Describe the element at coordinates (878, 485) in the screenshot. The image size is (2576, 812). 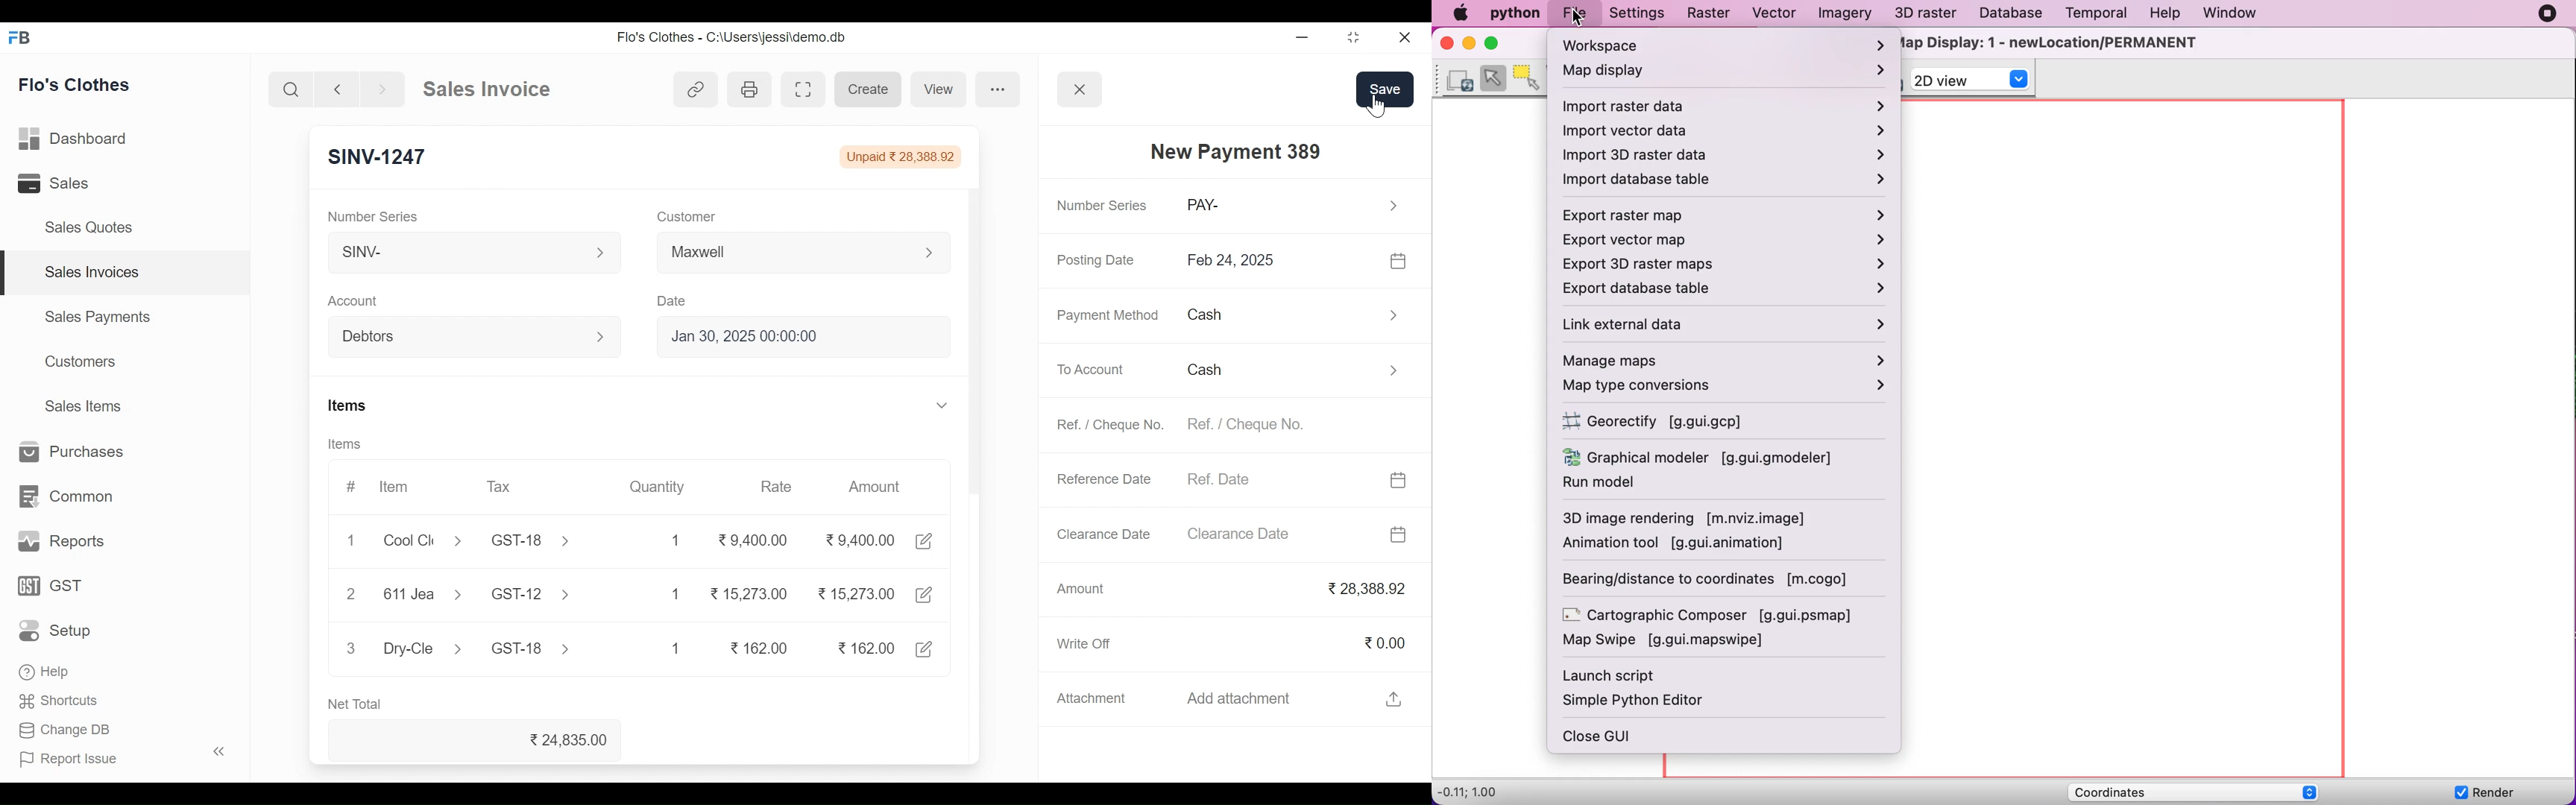
I see `Amount` at that location.